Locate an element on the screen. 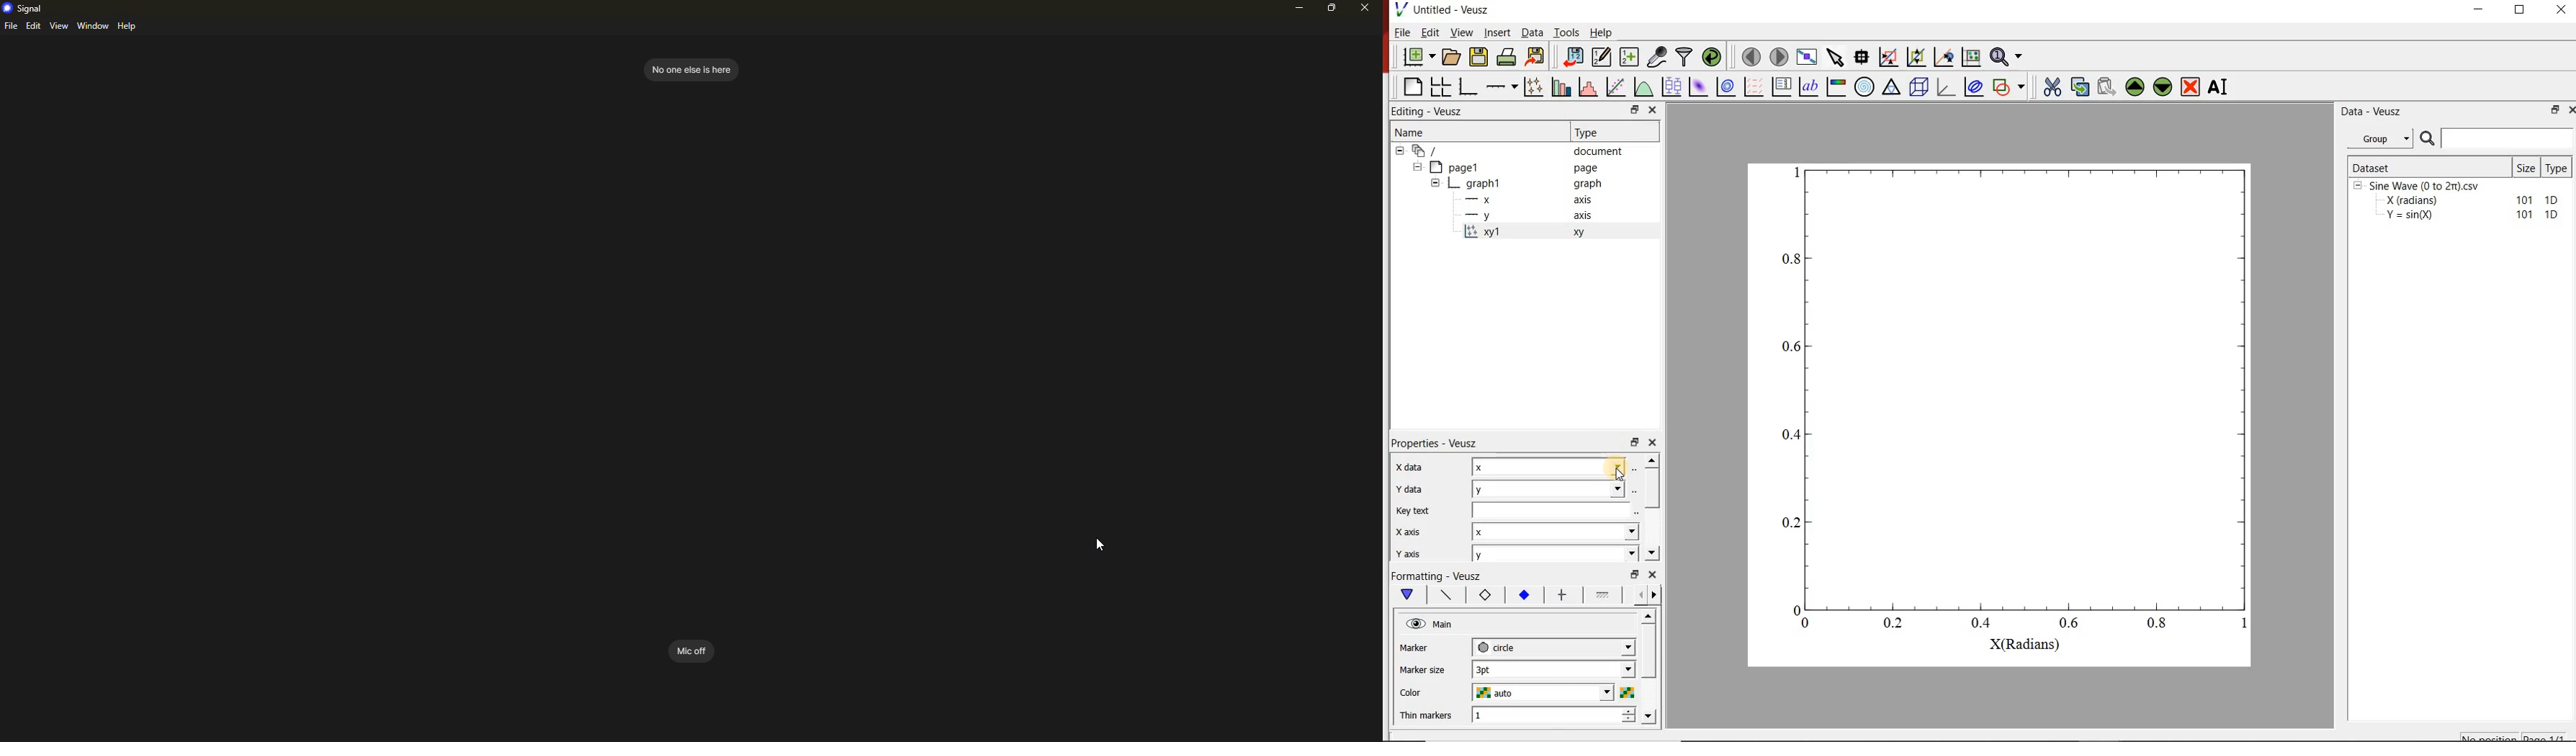 The width and height of the screenshot is (2576, 756). Move right is located at coordinates (1656, 595).